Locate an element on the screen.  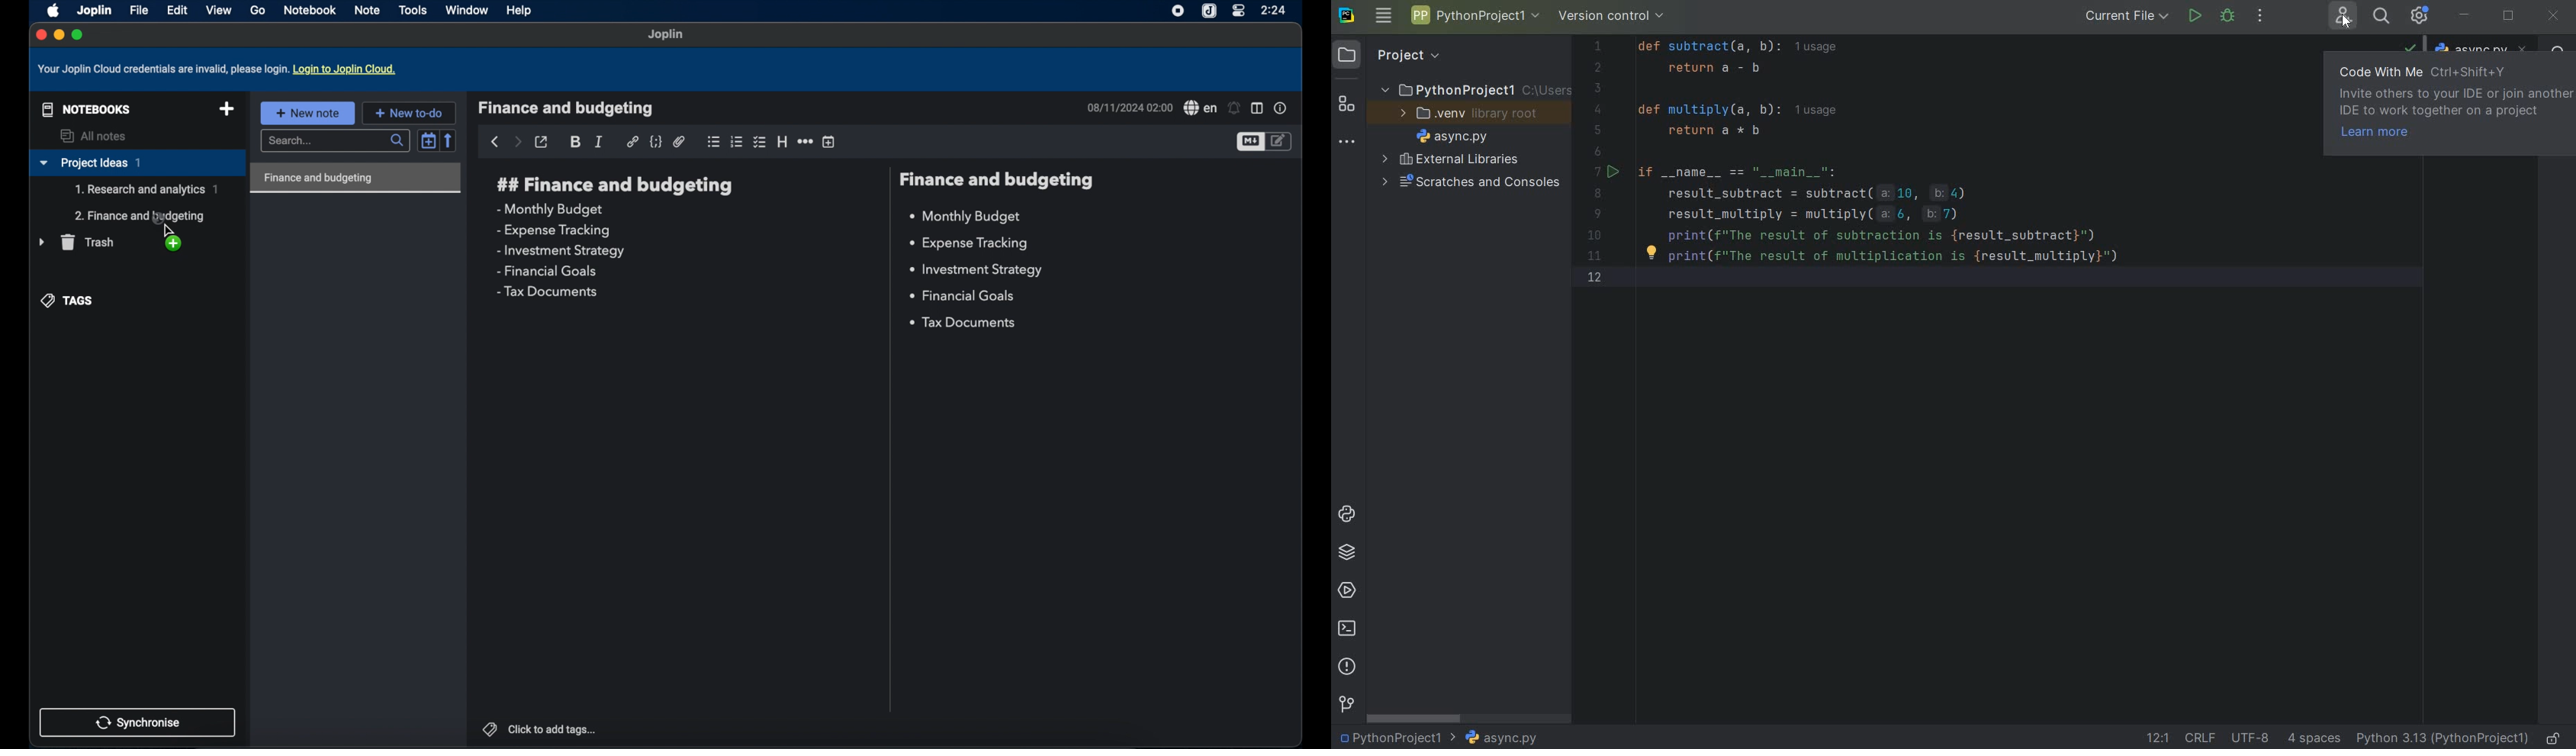
trash menu is located at coordinates (76, 242).